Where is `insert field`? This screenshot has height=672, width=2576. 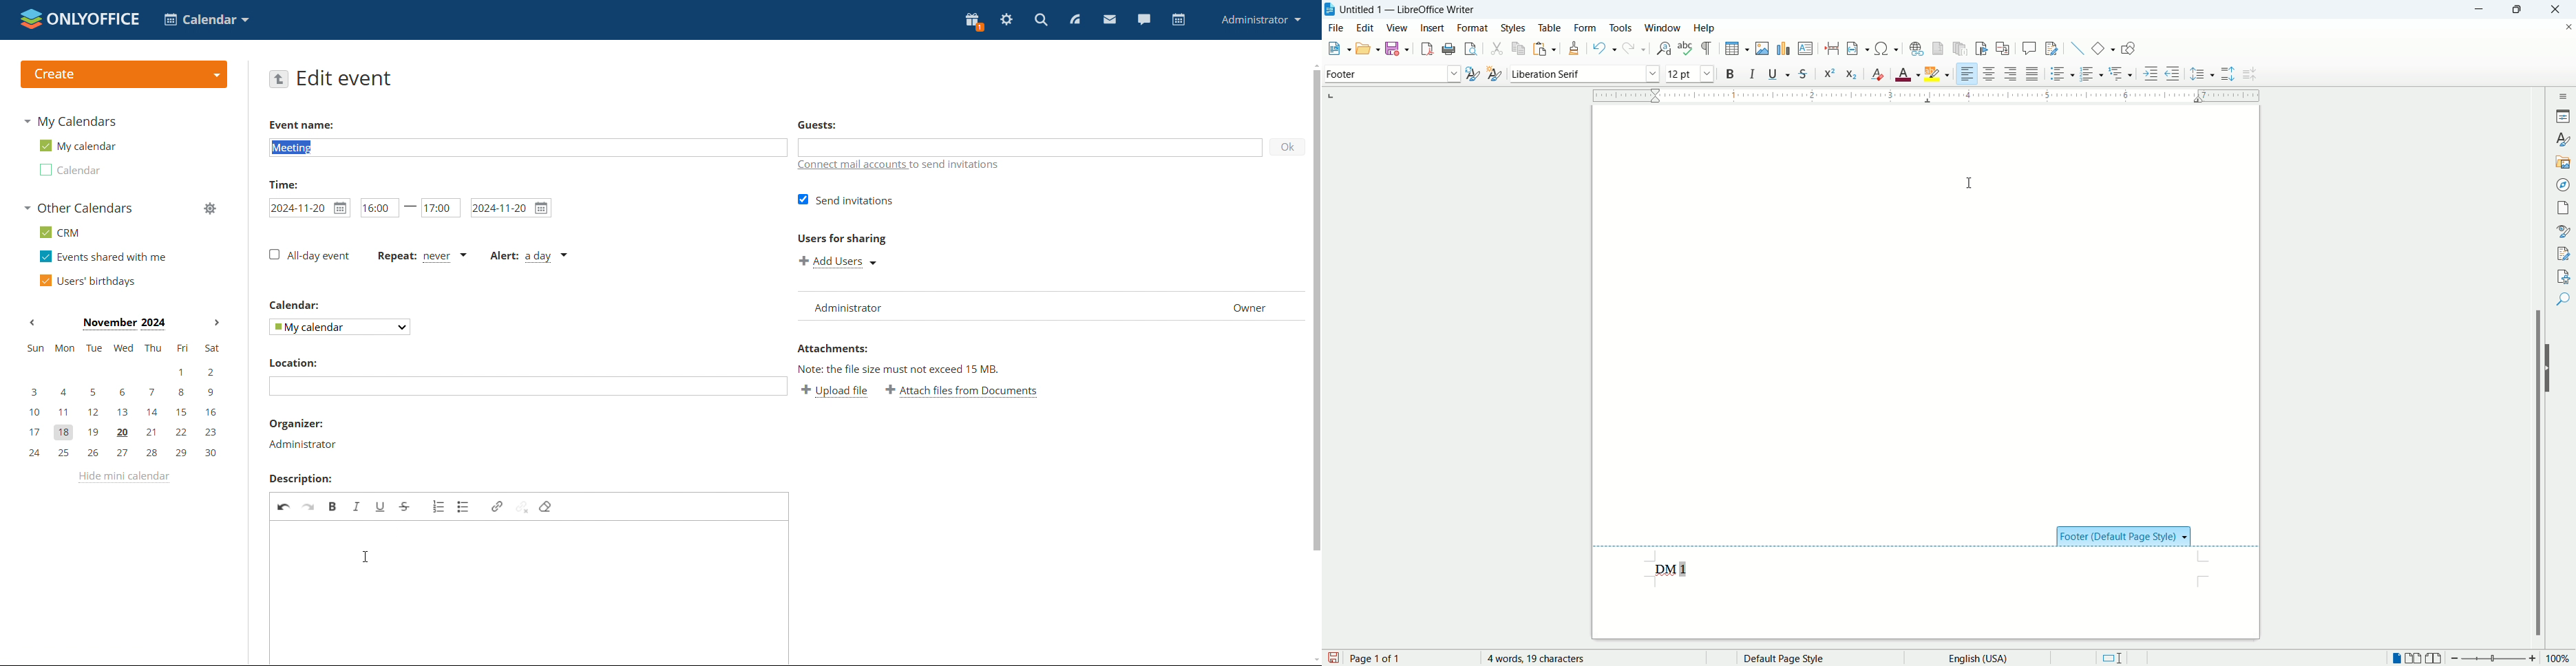
insert field is located at coordinates (1857, 49).